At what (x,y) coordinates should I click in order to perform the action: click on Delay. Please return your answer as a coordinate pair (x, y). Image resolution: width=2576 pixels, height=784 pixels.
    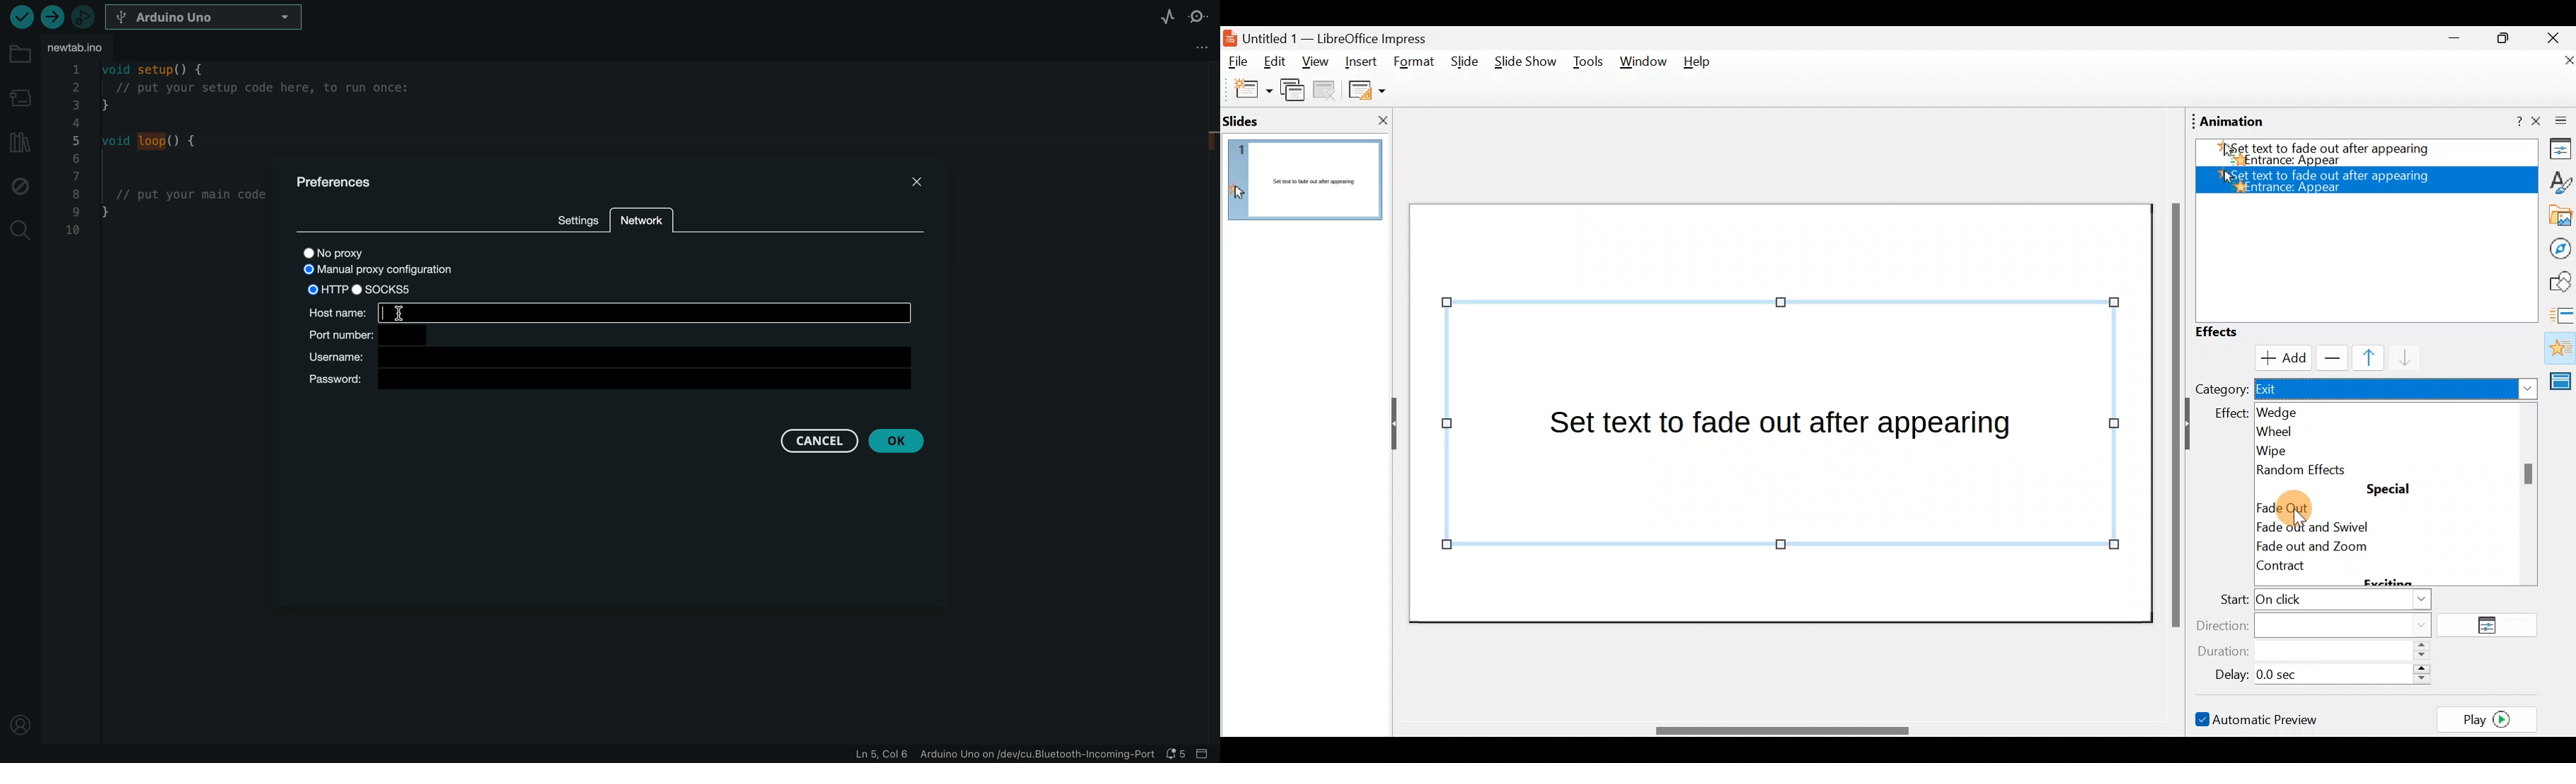
    Looking at the image, I should click on (2318, 673).